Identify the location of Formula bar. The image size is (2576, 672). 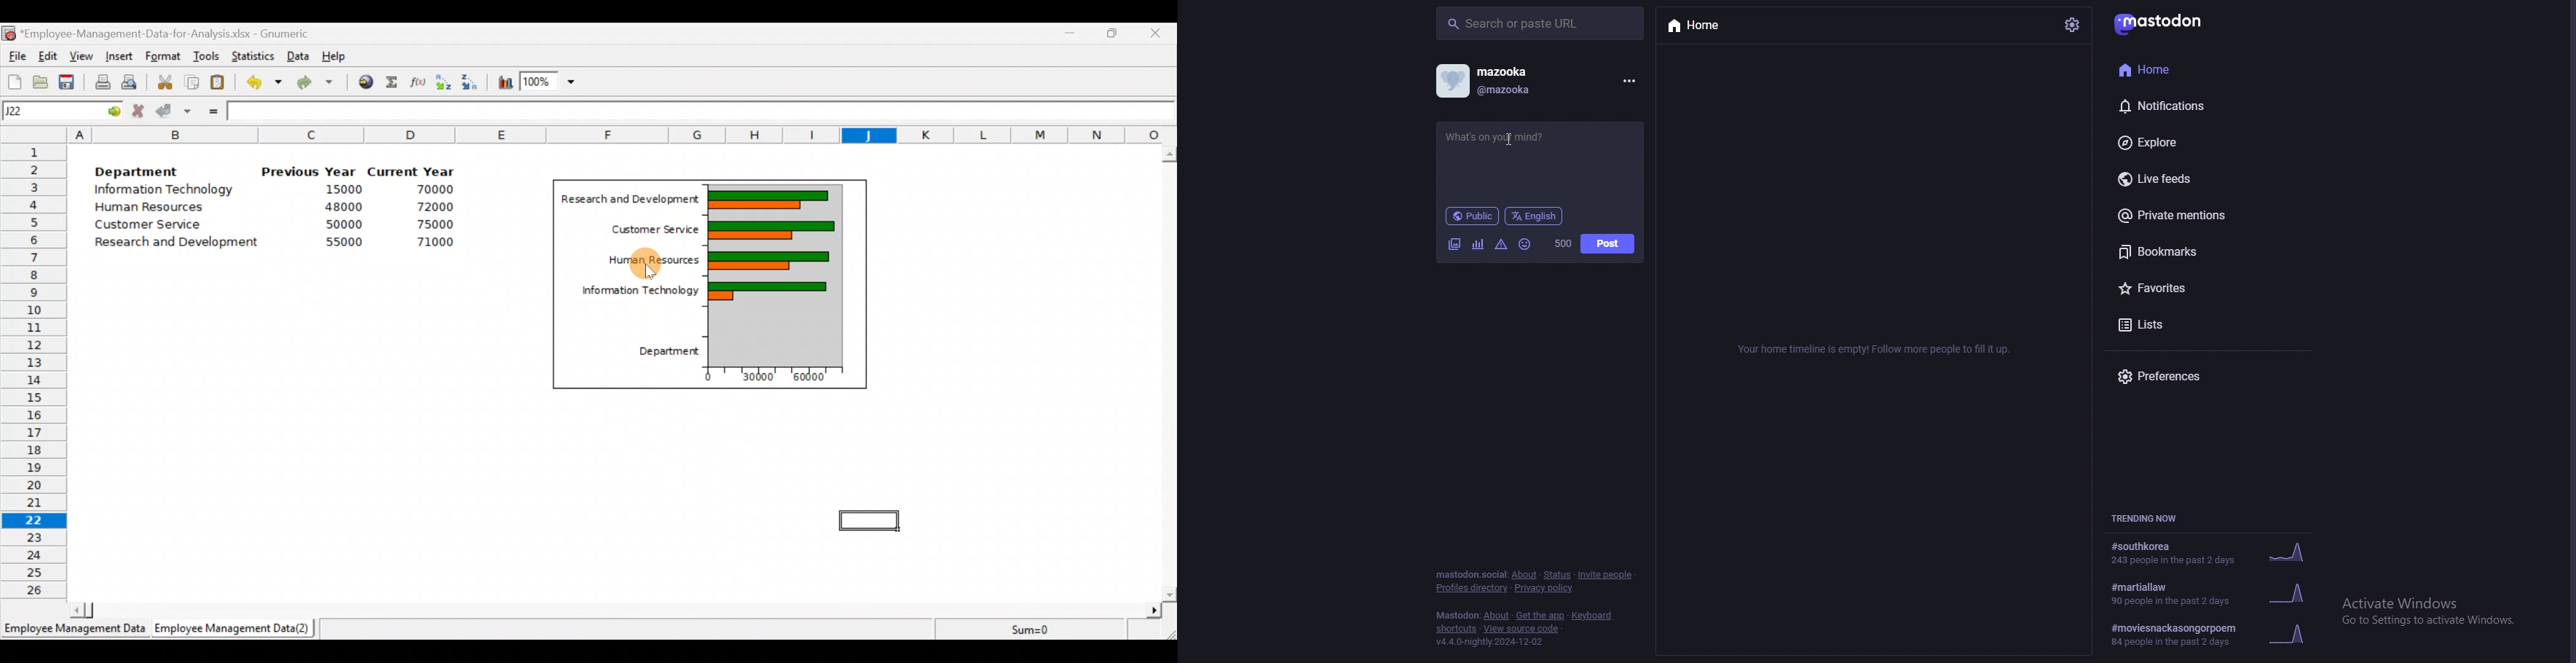
(704, 111).